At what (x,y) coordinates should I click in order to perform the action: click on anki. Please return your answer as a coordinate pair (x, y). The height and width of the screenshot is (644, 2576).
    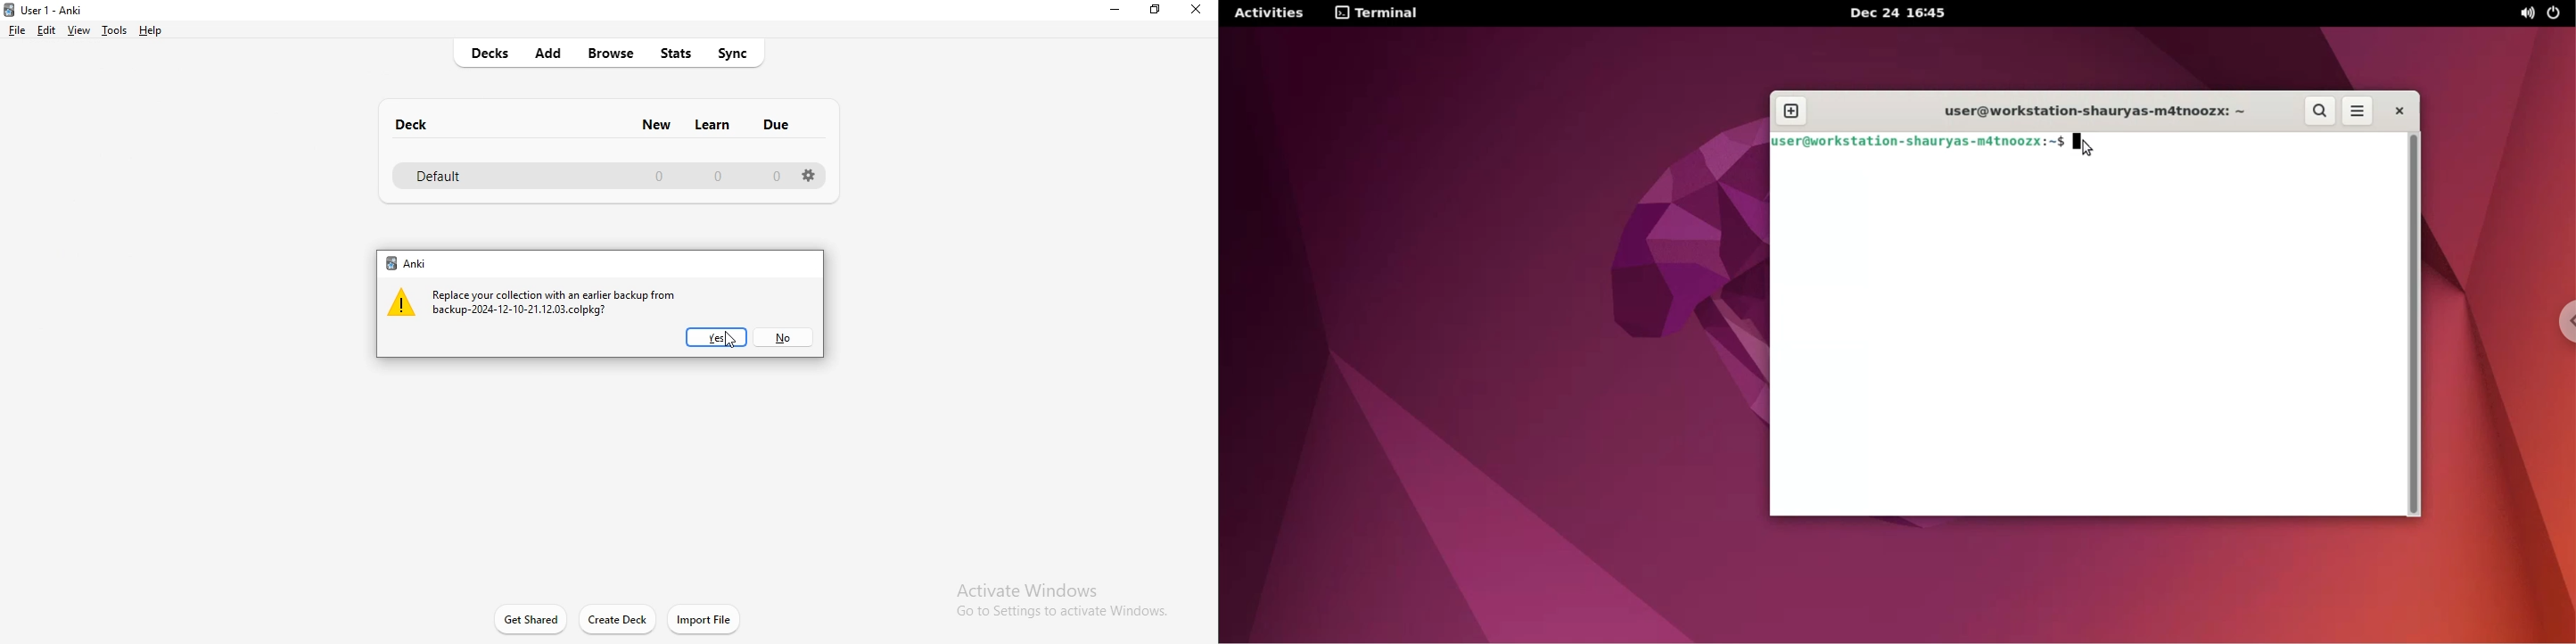
    Looking at the image, I should click on (414, 264).